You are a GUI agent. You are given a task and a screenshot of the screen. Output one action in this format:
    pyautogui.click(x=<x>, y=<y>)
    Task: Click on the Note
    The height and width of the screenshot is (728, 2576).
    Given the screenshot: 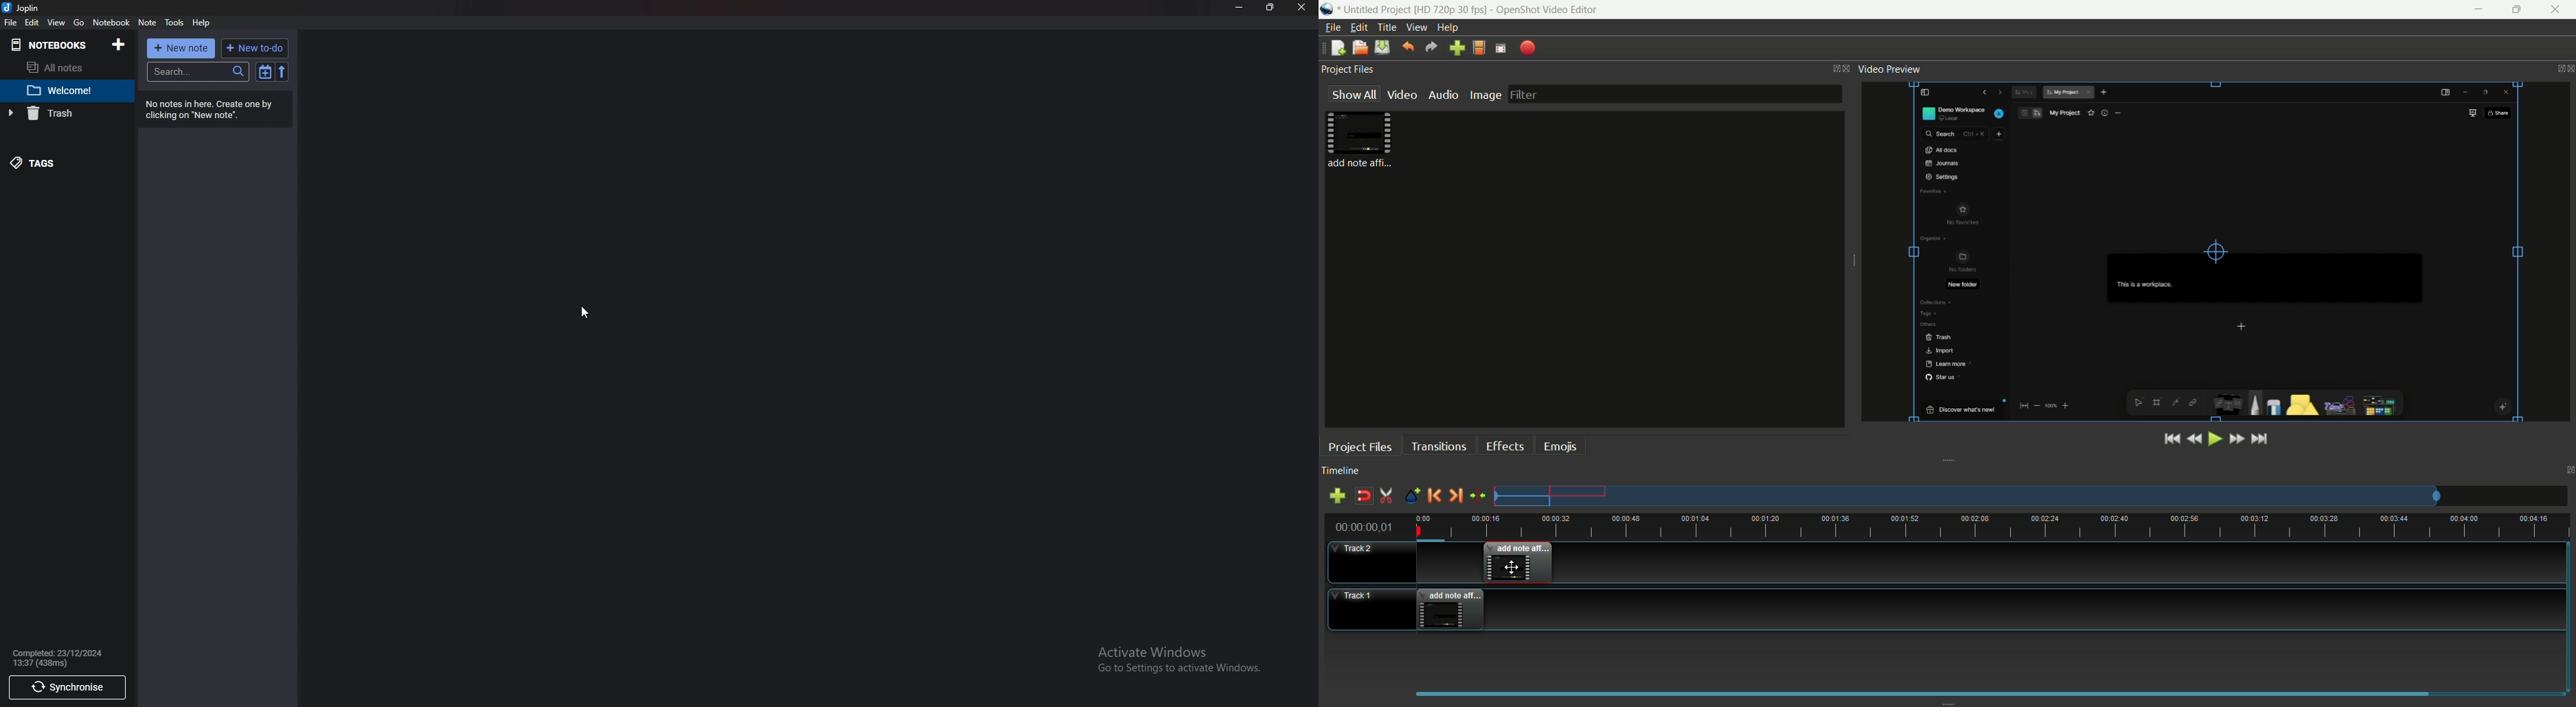 What is the action you would take?
    pyautogui.click(x=149, y=22)
    